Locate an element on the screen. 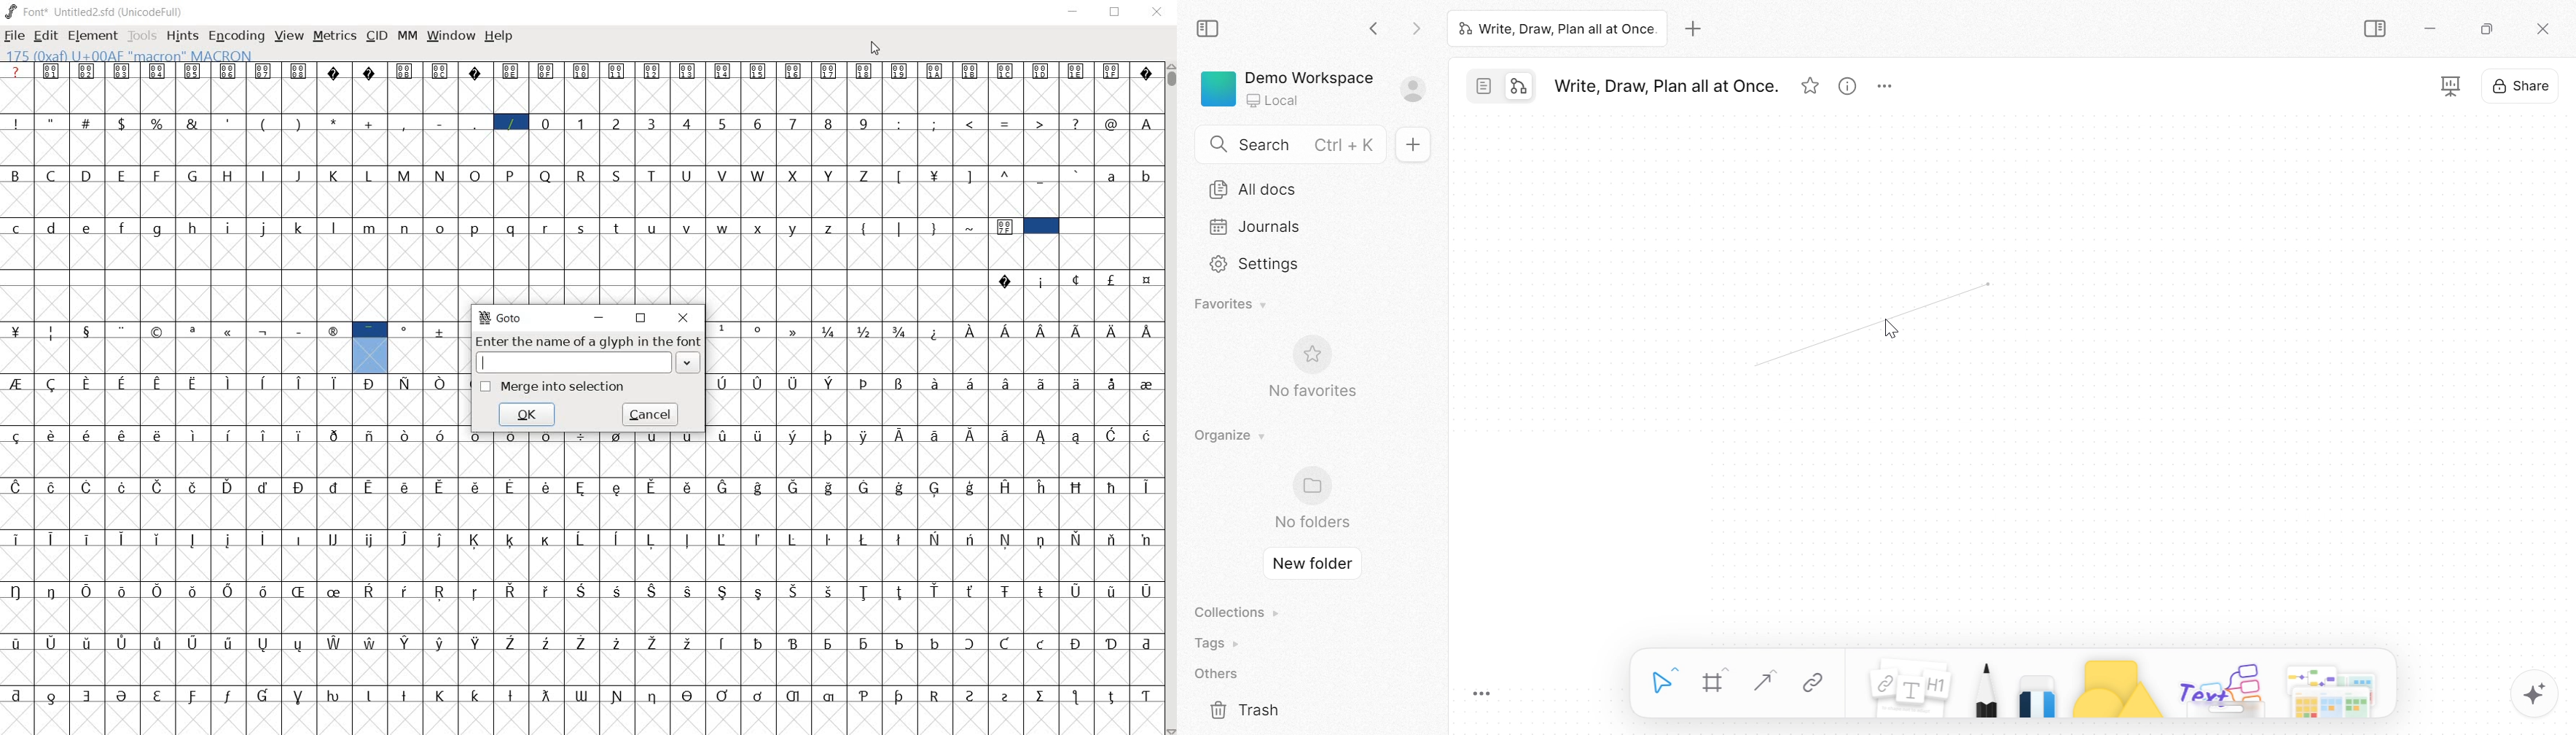 The height and width of the screenshot is (756, 2576). cancel is located at coordinates (653, 415).